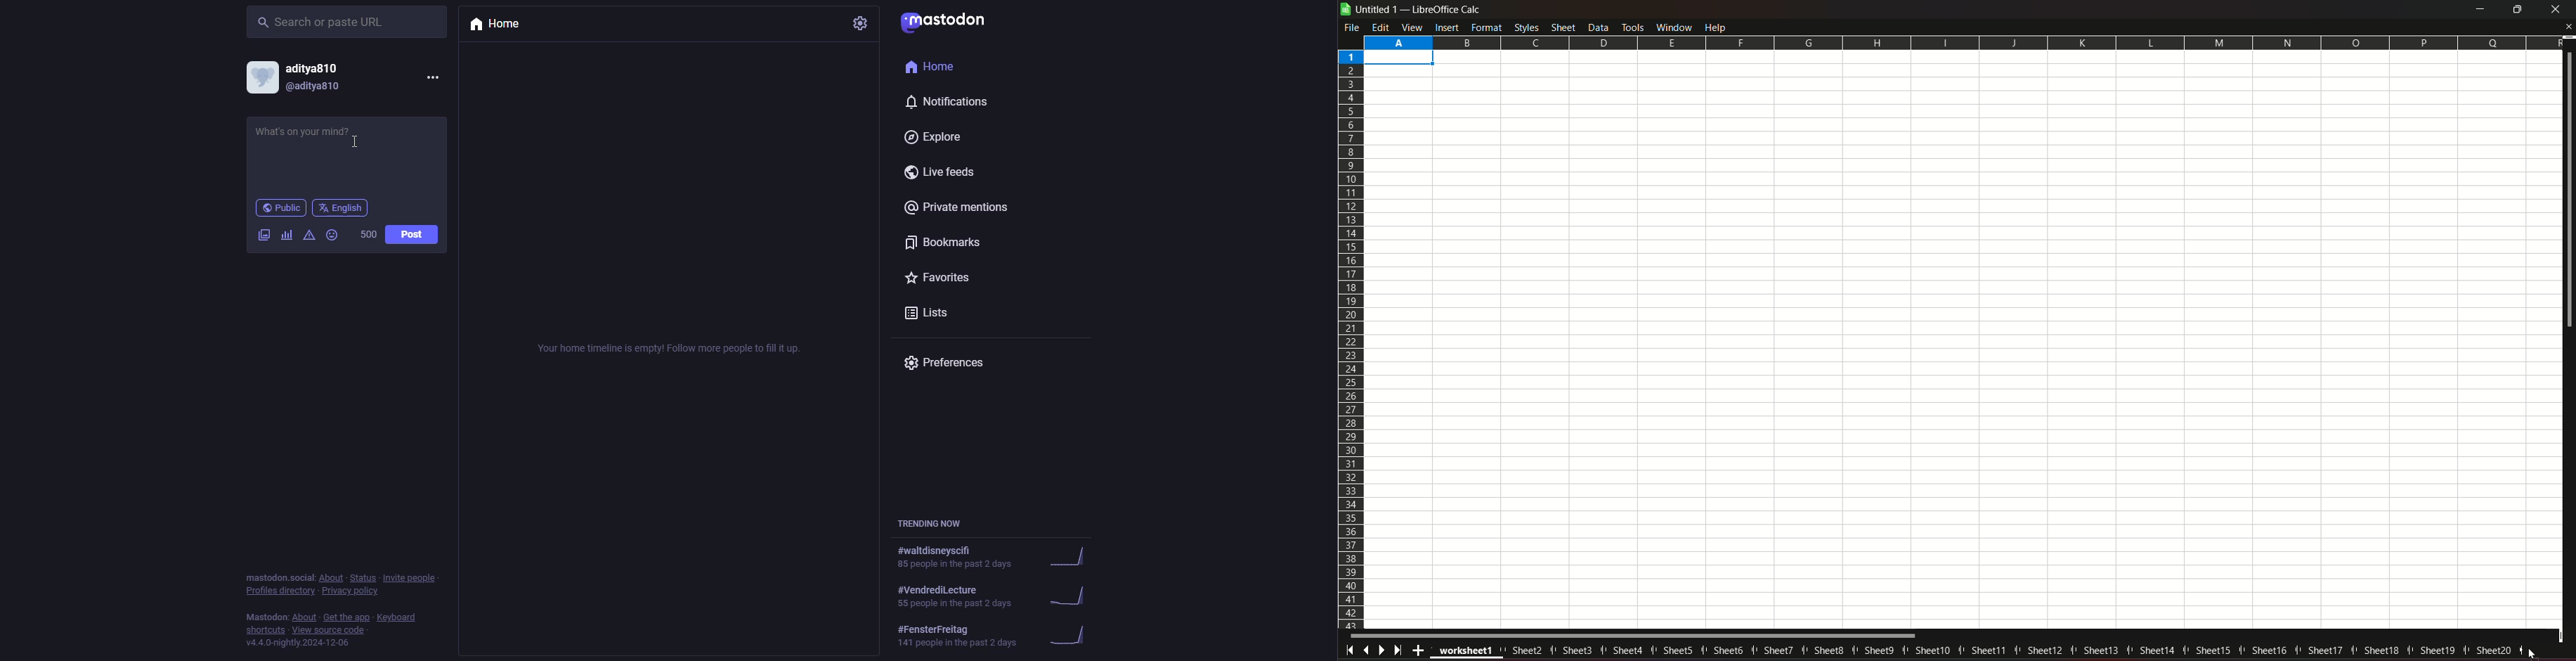 The width and height of the screenshot is (2576, 672). What do you see at coordinates (2556, 10) in the screenshot?
I see `Close` at bounding box center [2556, 10].